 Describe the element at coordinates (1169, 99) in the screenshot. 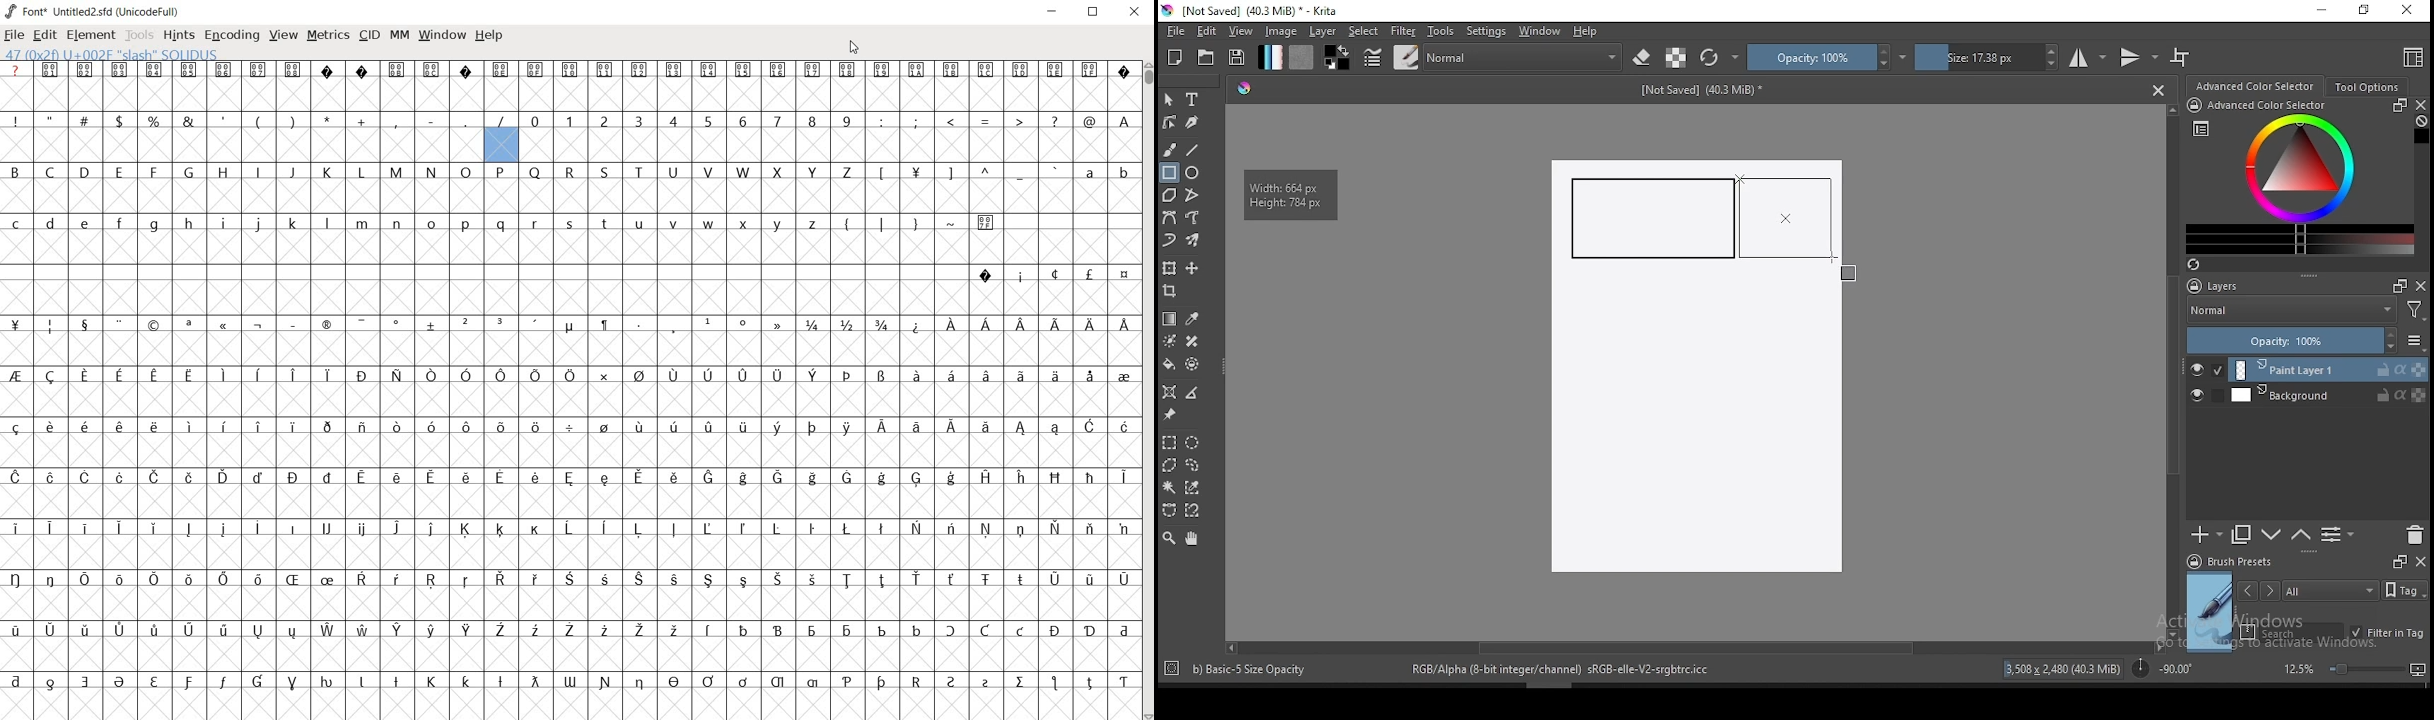

I see `select shapes tool` at that location.